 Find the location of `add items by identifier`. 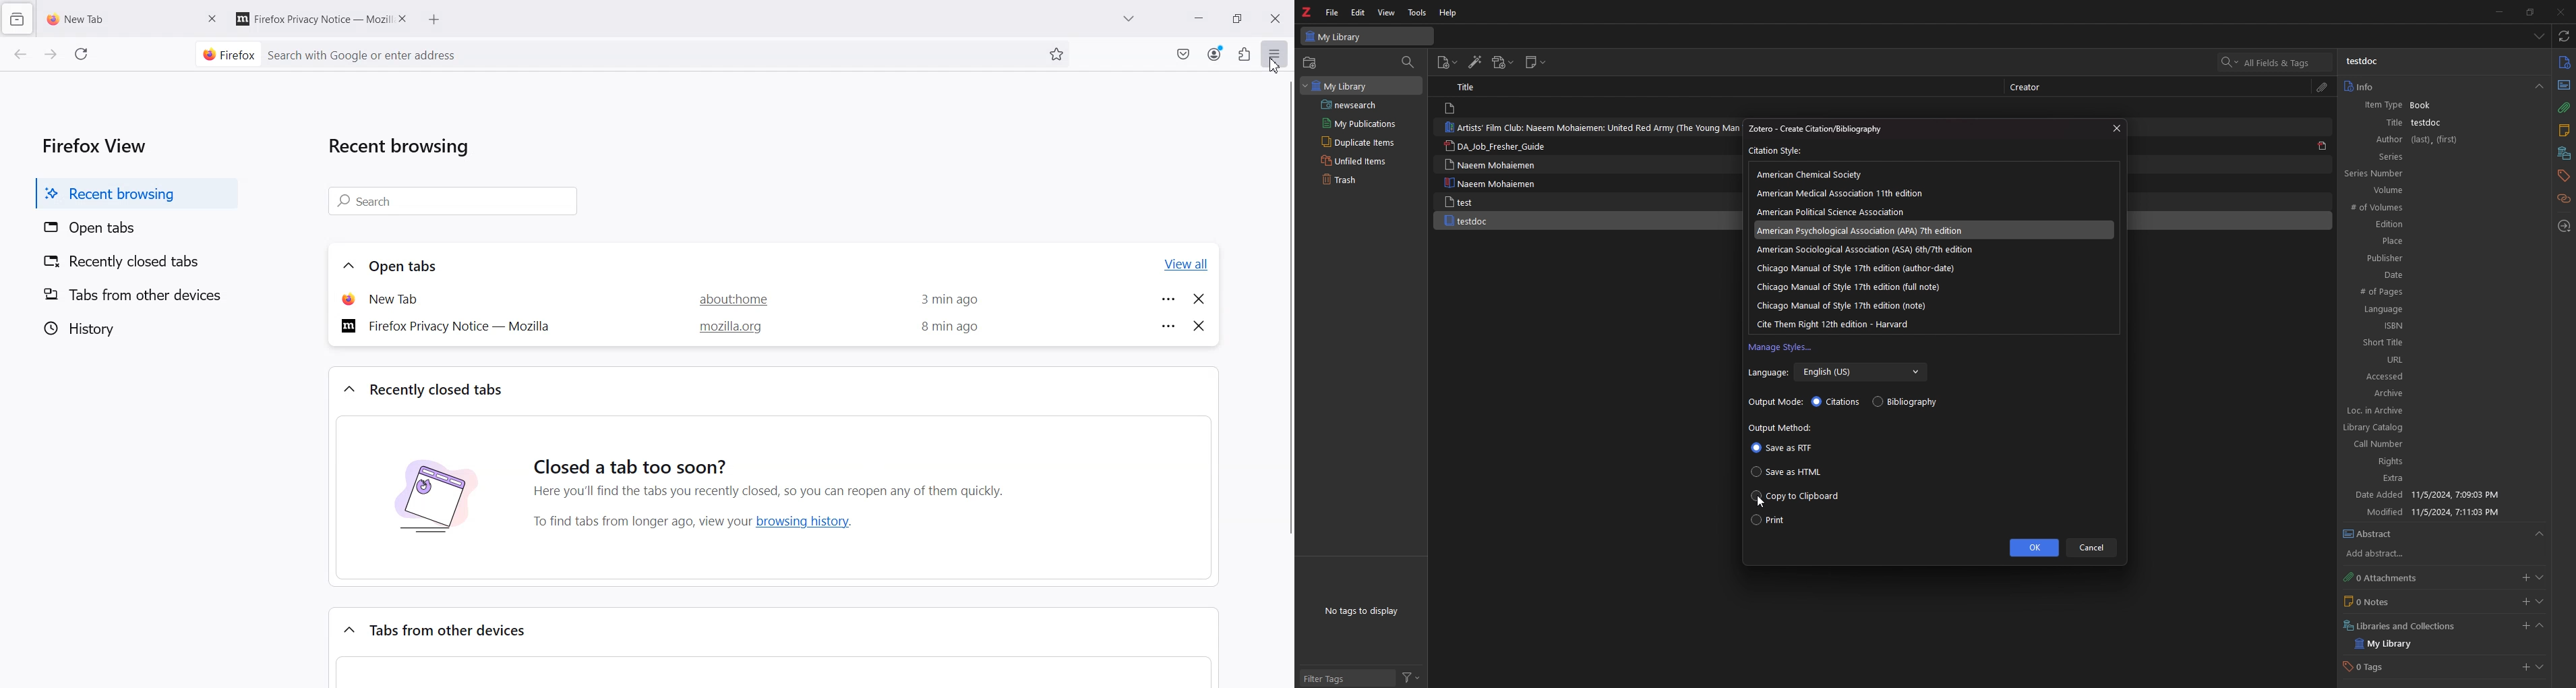

add items by identifier is located at coordinates (1474, 63).